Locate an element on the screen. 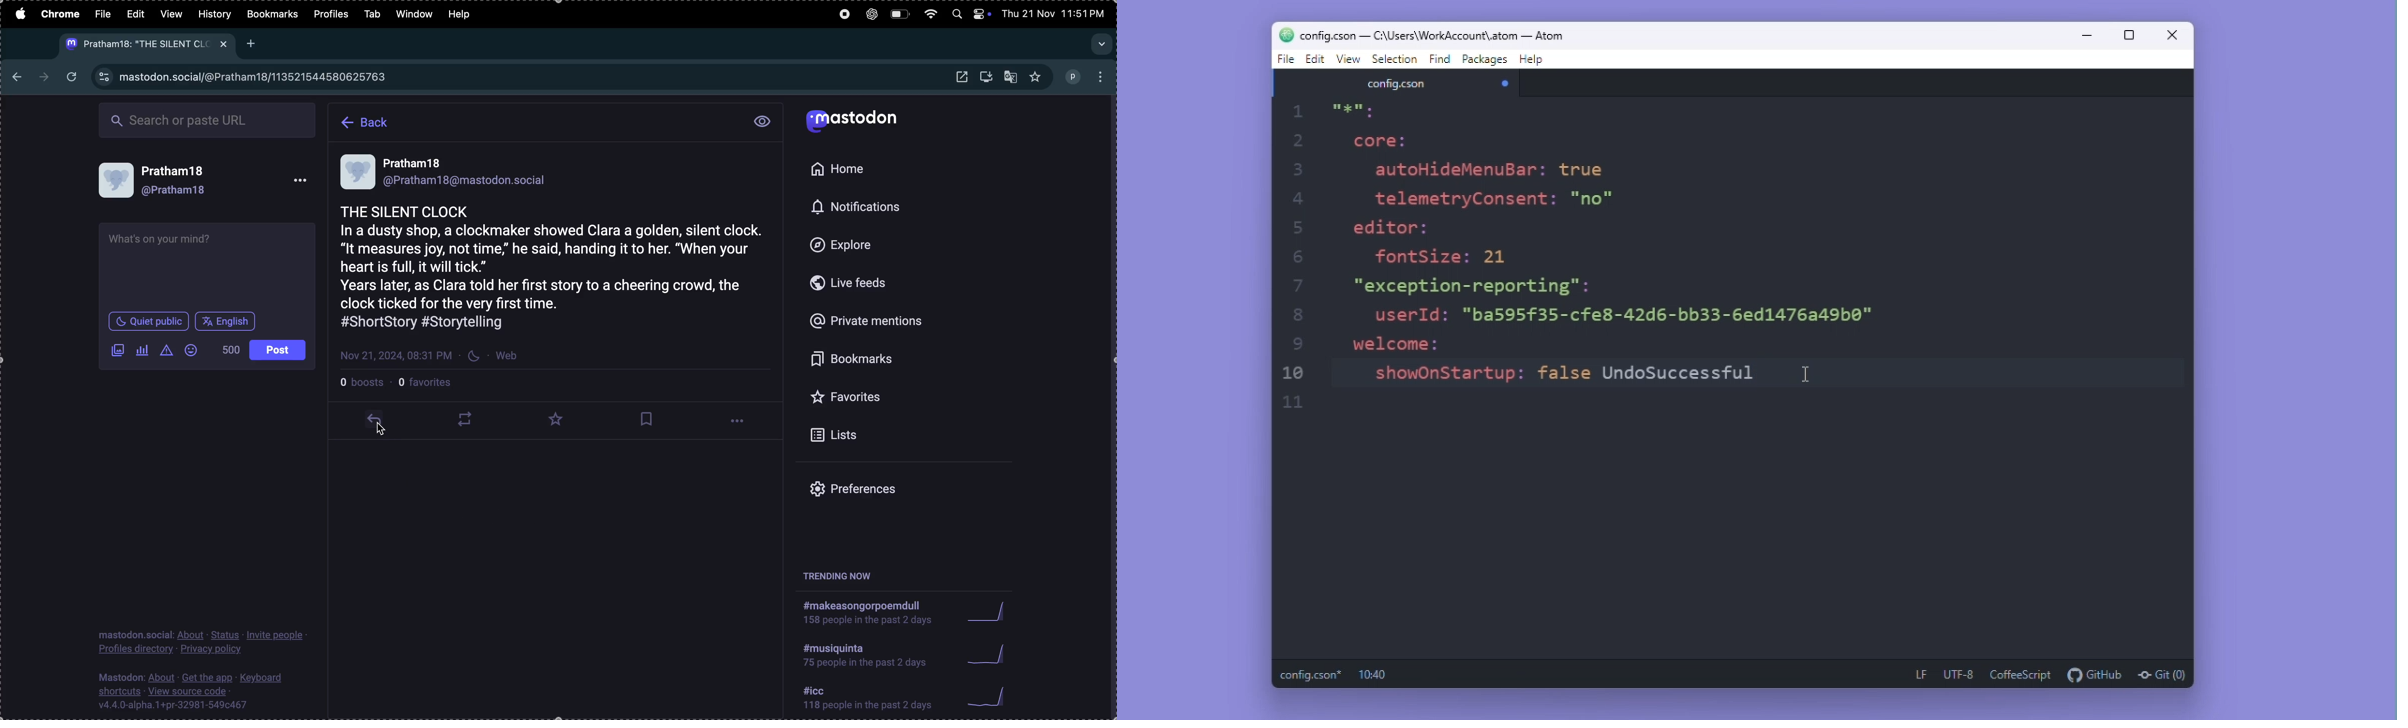 The image size is (2408, 728). Selection is located at coordinates (1396, 60).